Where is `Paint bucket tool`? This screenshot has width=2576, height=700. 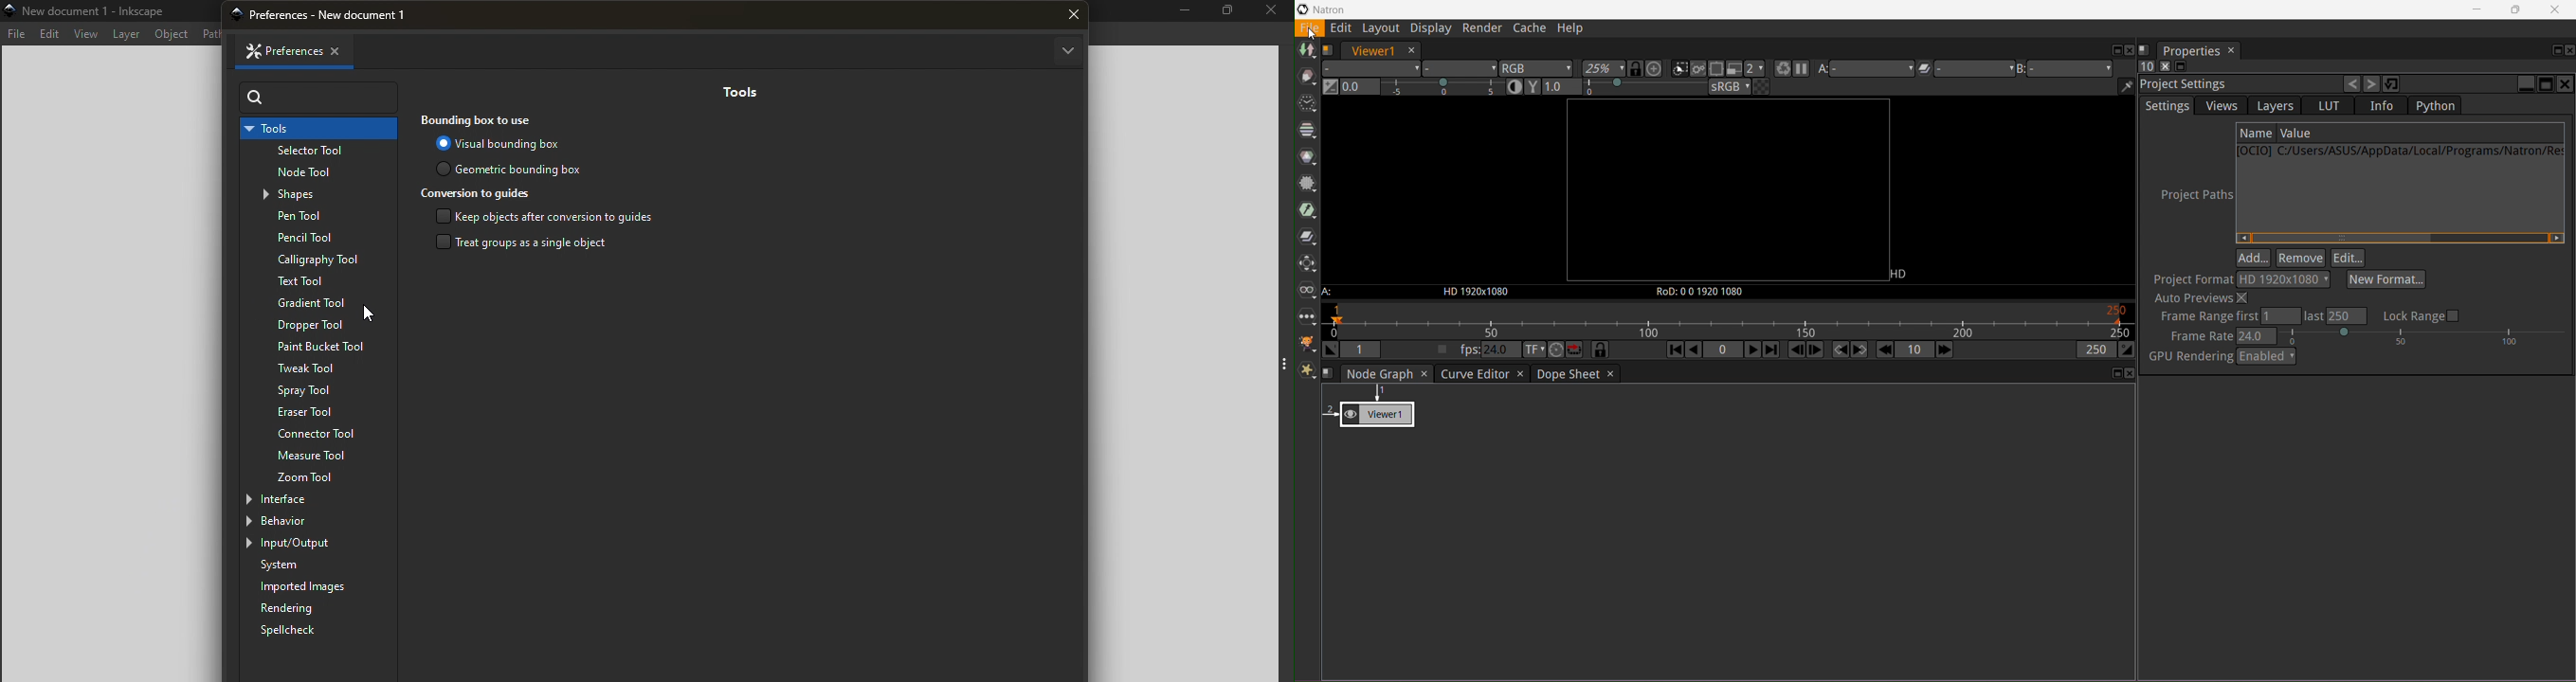
Paint bucket tool is located at coordinates (312, 347).